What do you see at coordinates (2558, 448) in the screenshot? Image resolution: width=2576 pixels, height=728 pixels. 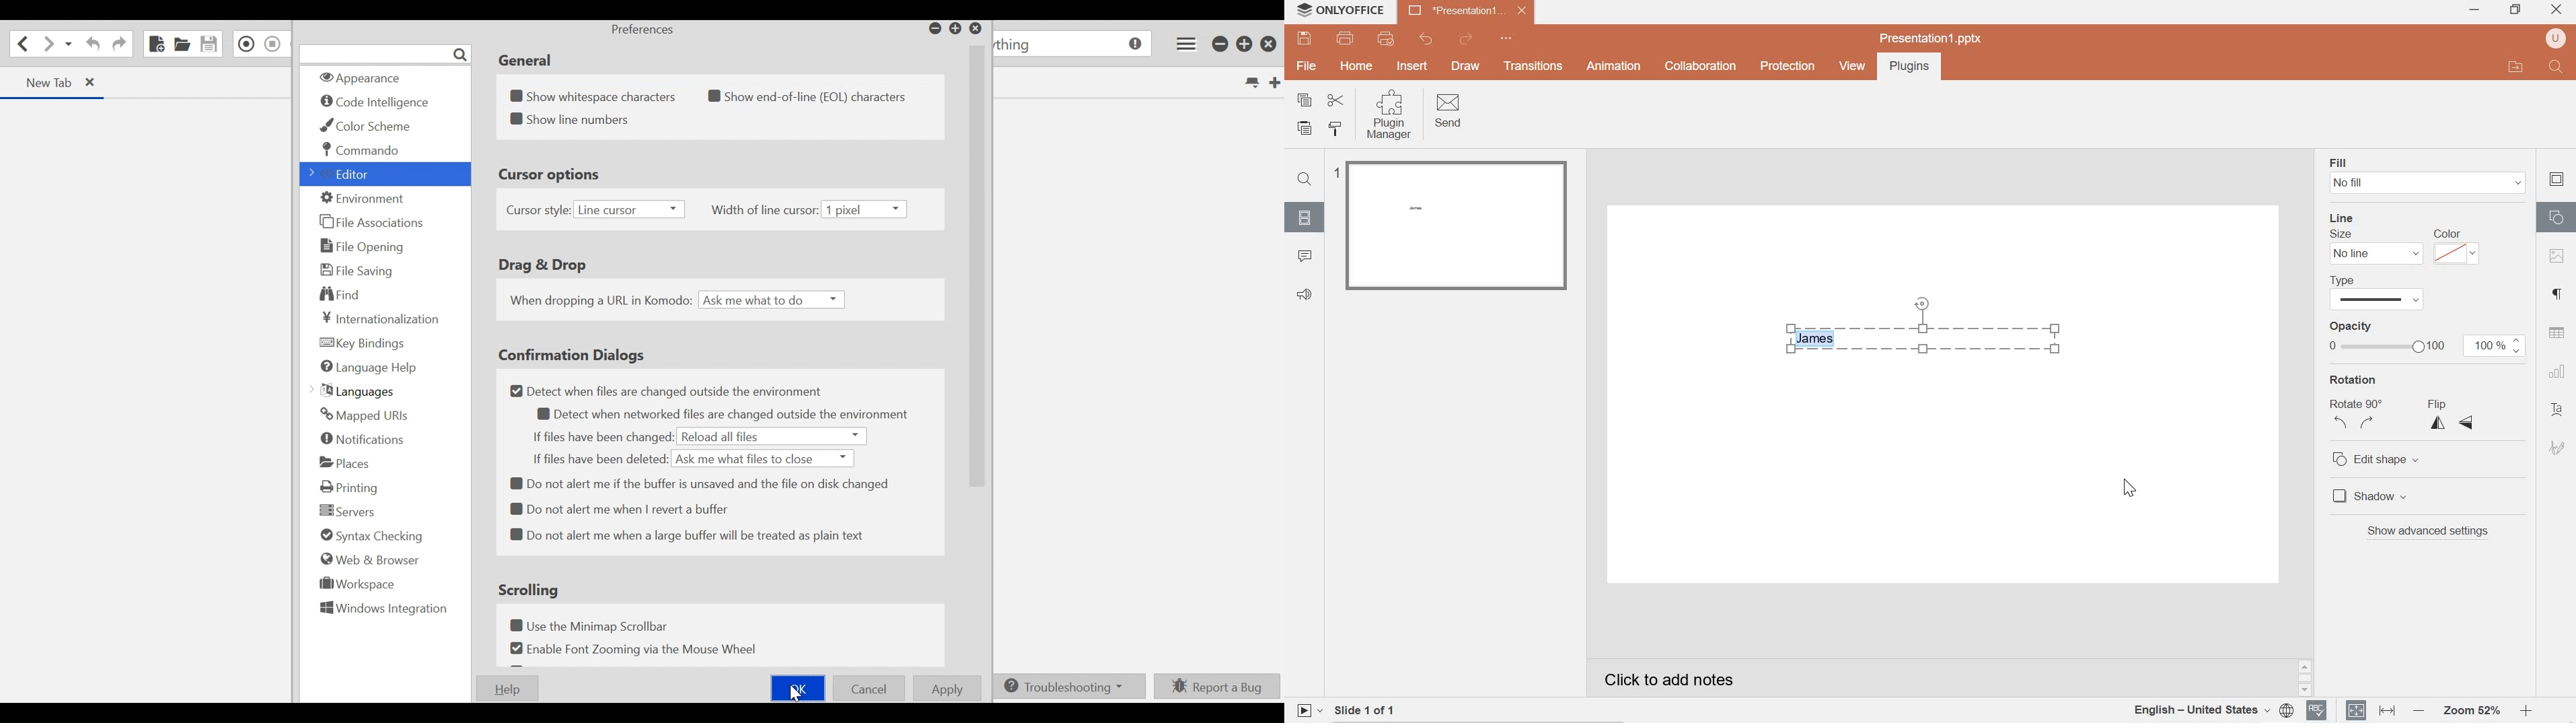 I see `signature` at bounding box center [2558, 448].